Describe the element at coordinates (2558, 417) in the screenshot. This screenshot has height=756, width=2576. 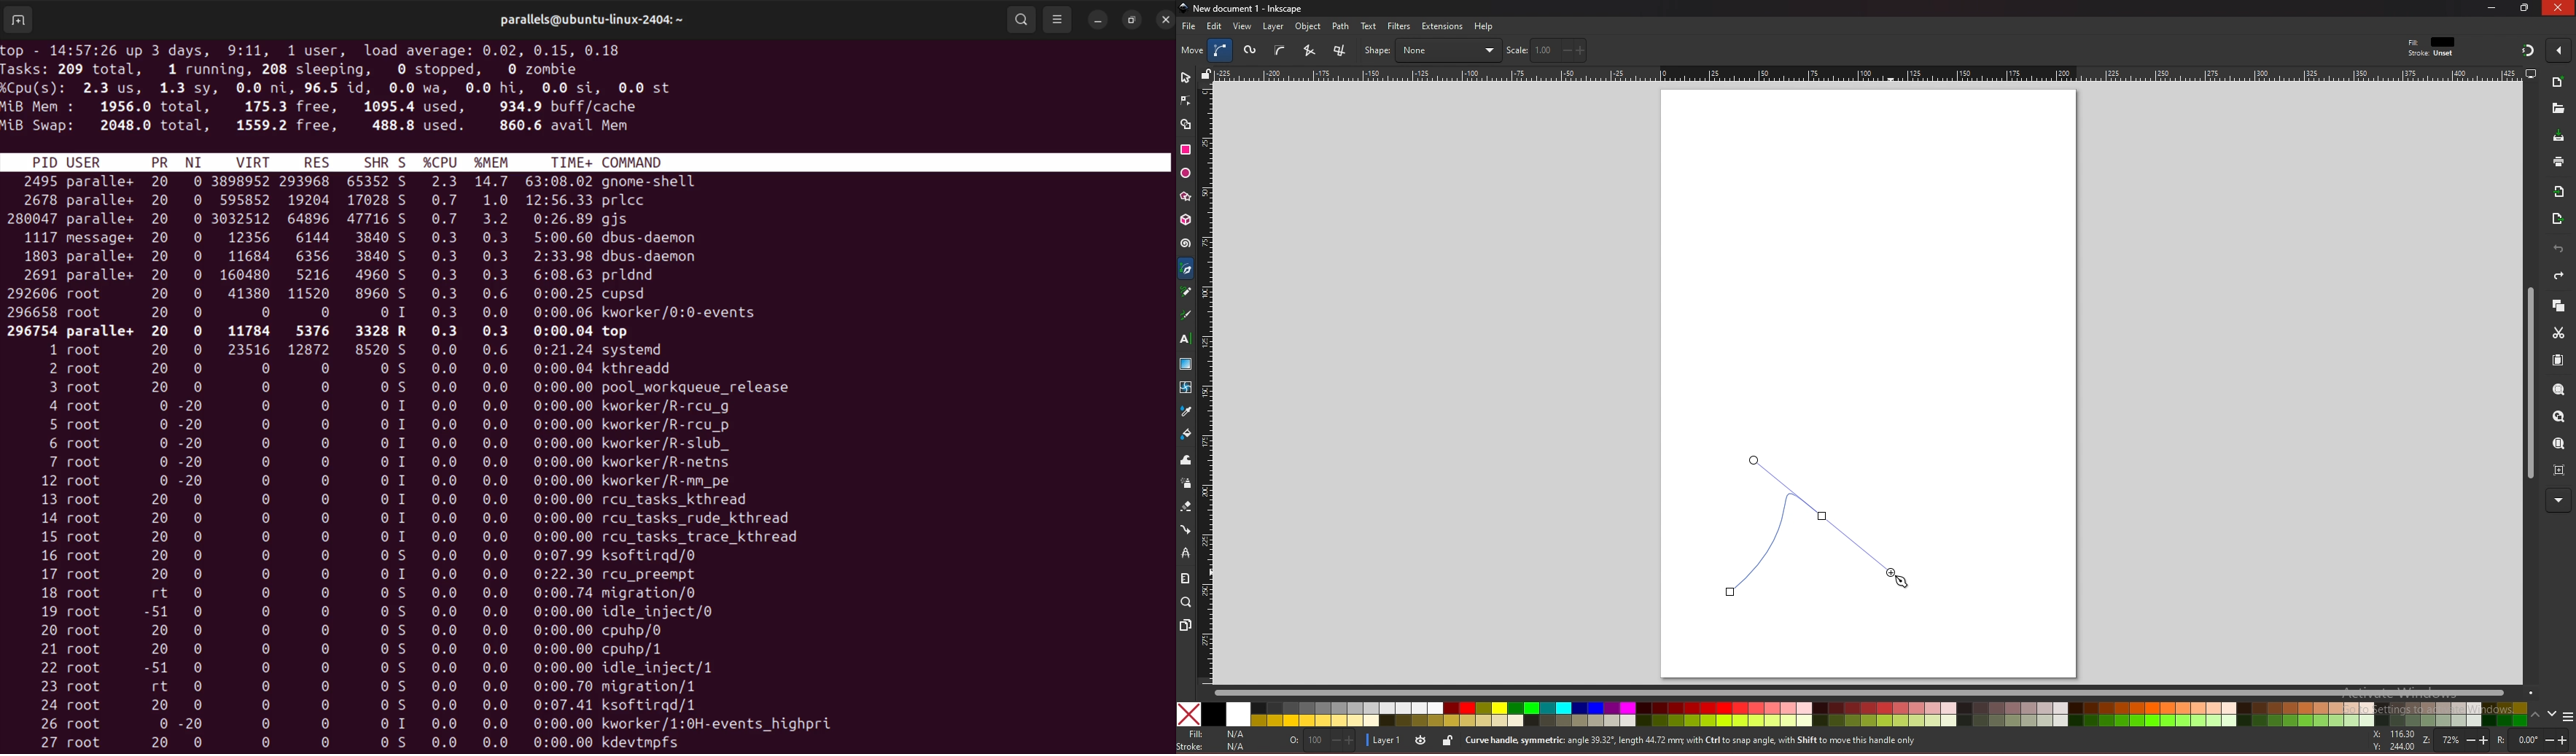
I see `zoom drawing` at that location.